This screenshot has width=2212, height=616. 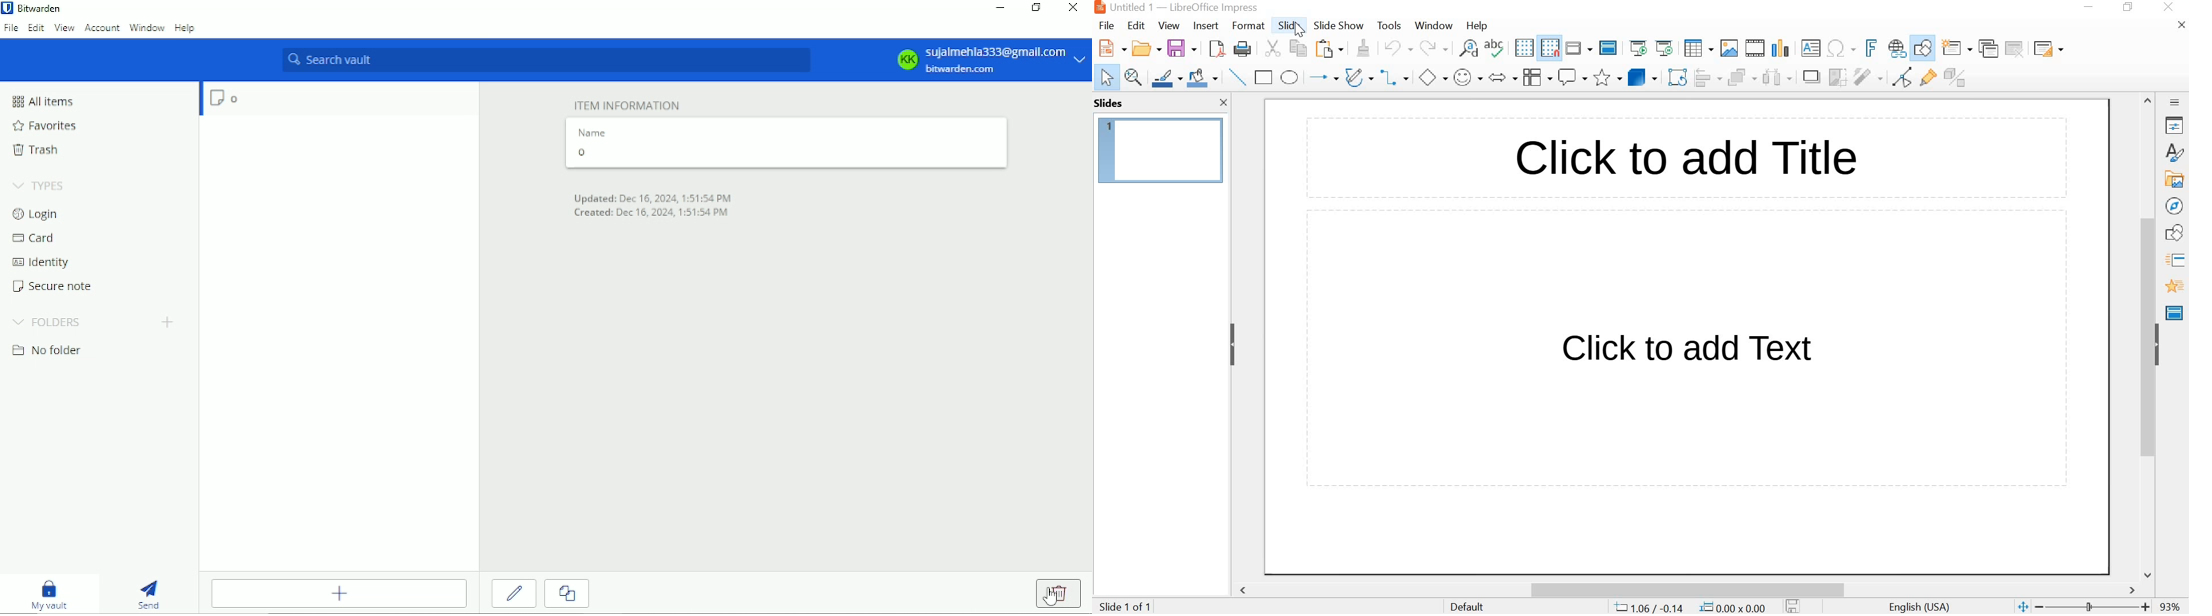 I want to click on Favorites, so click(x=47, y=126).